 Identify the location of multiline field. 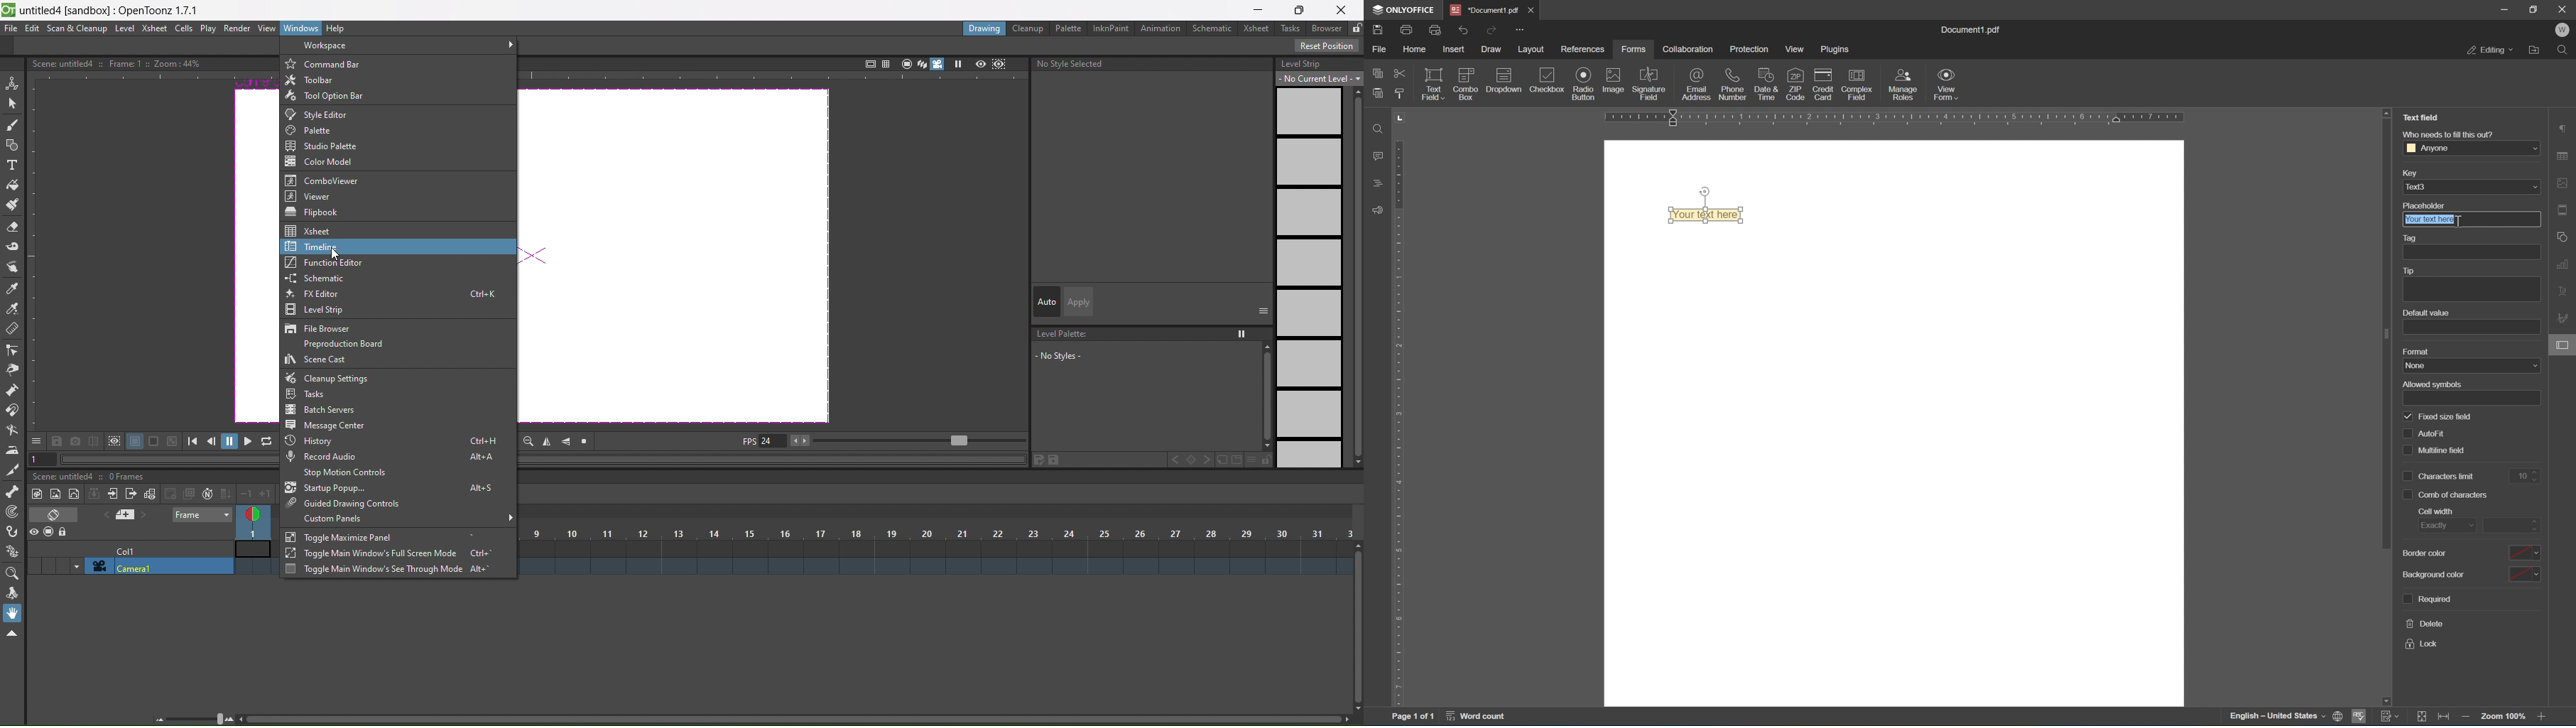
(2433, 450).